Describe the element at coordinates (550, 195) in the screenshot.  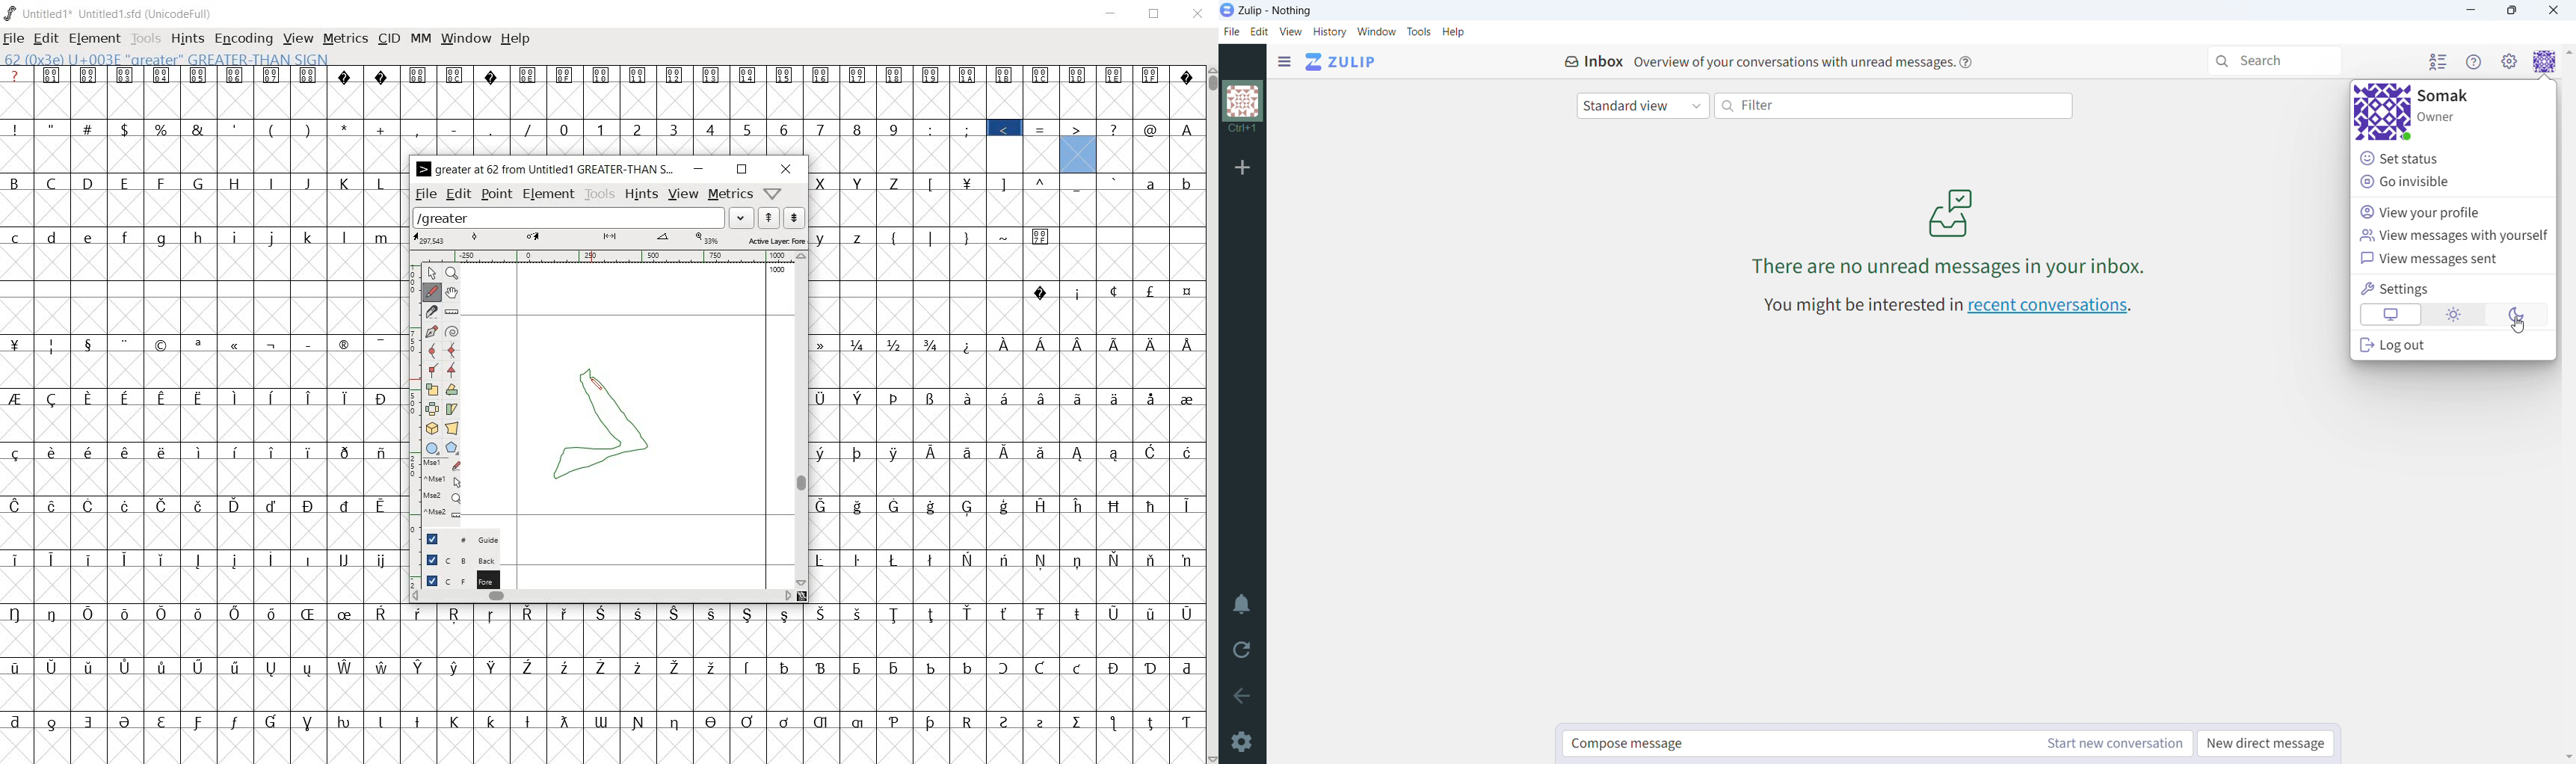
I see `element` at that location.